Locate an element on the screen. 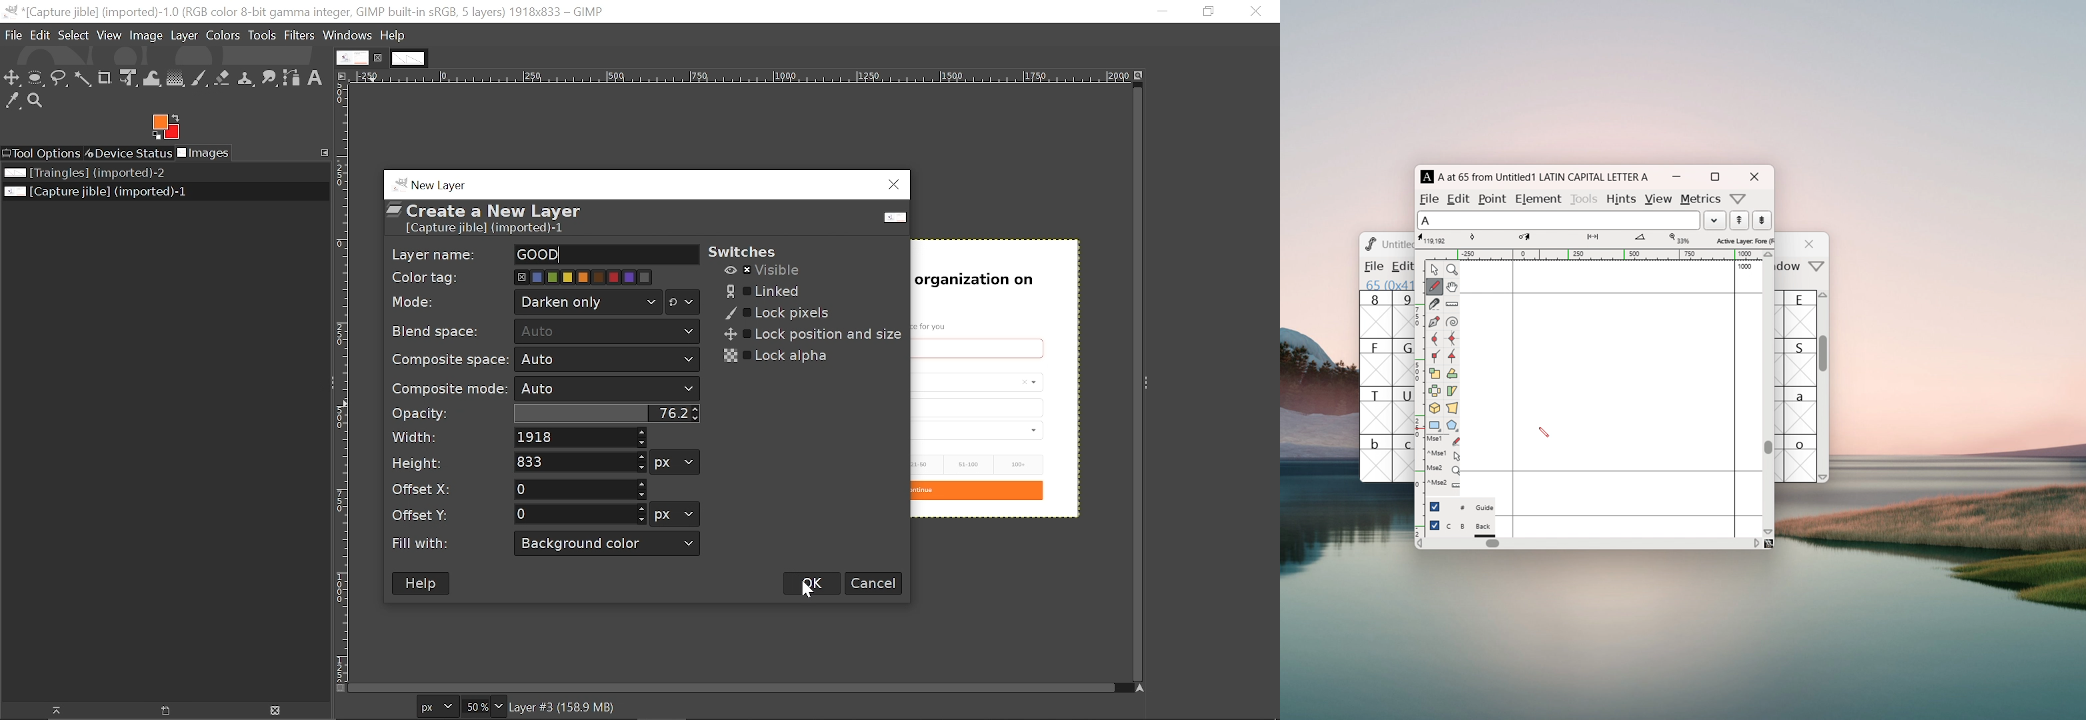 The width and height of the screenshot is (2100, 728). C B Back is located at coordinates (1470, 528).